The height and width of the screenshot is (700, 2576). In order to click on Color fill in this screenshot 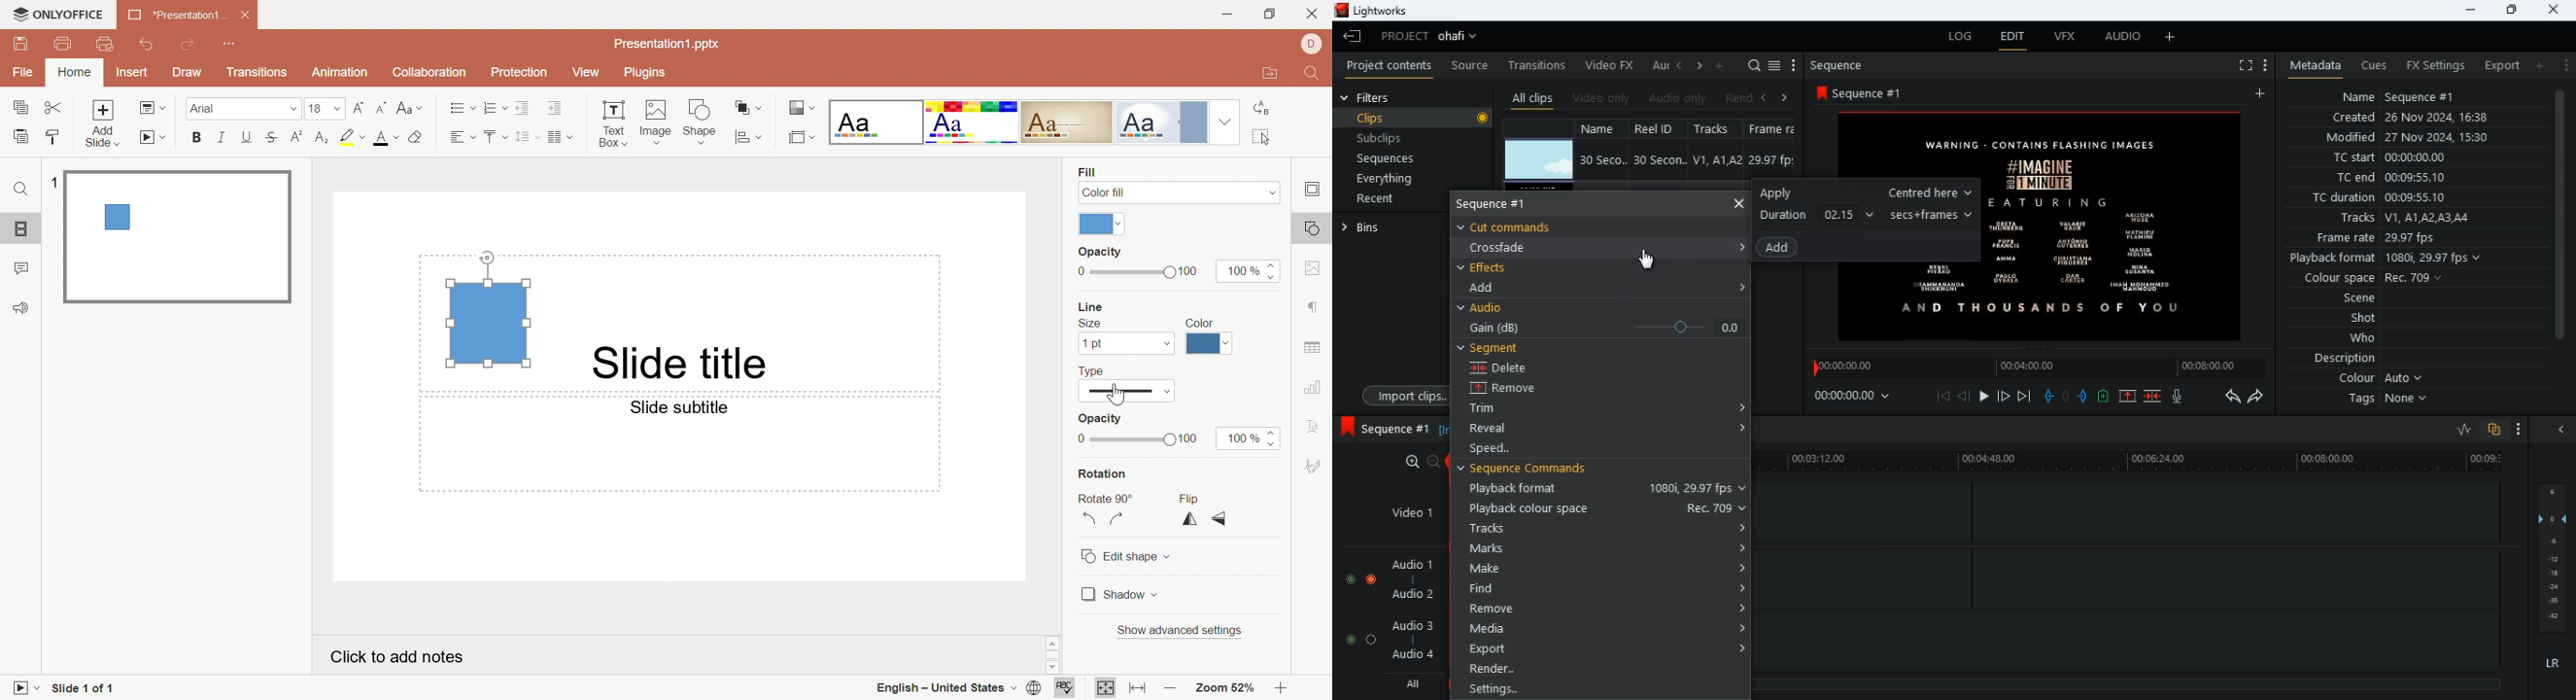, I will do `click(1106, 192)`.